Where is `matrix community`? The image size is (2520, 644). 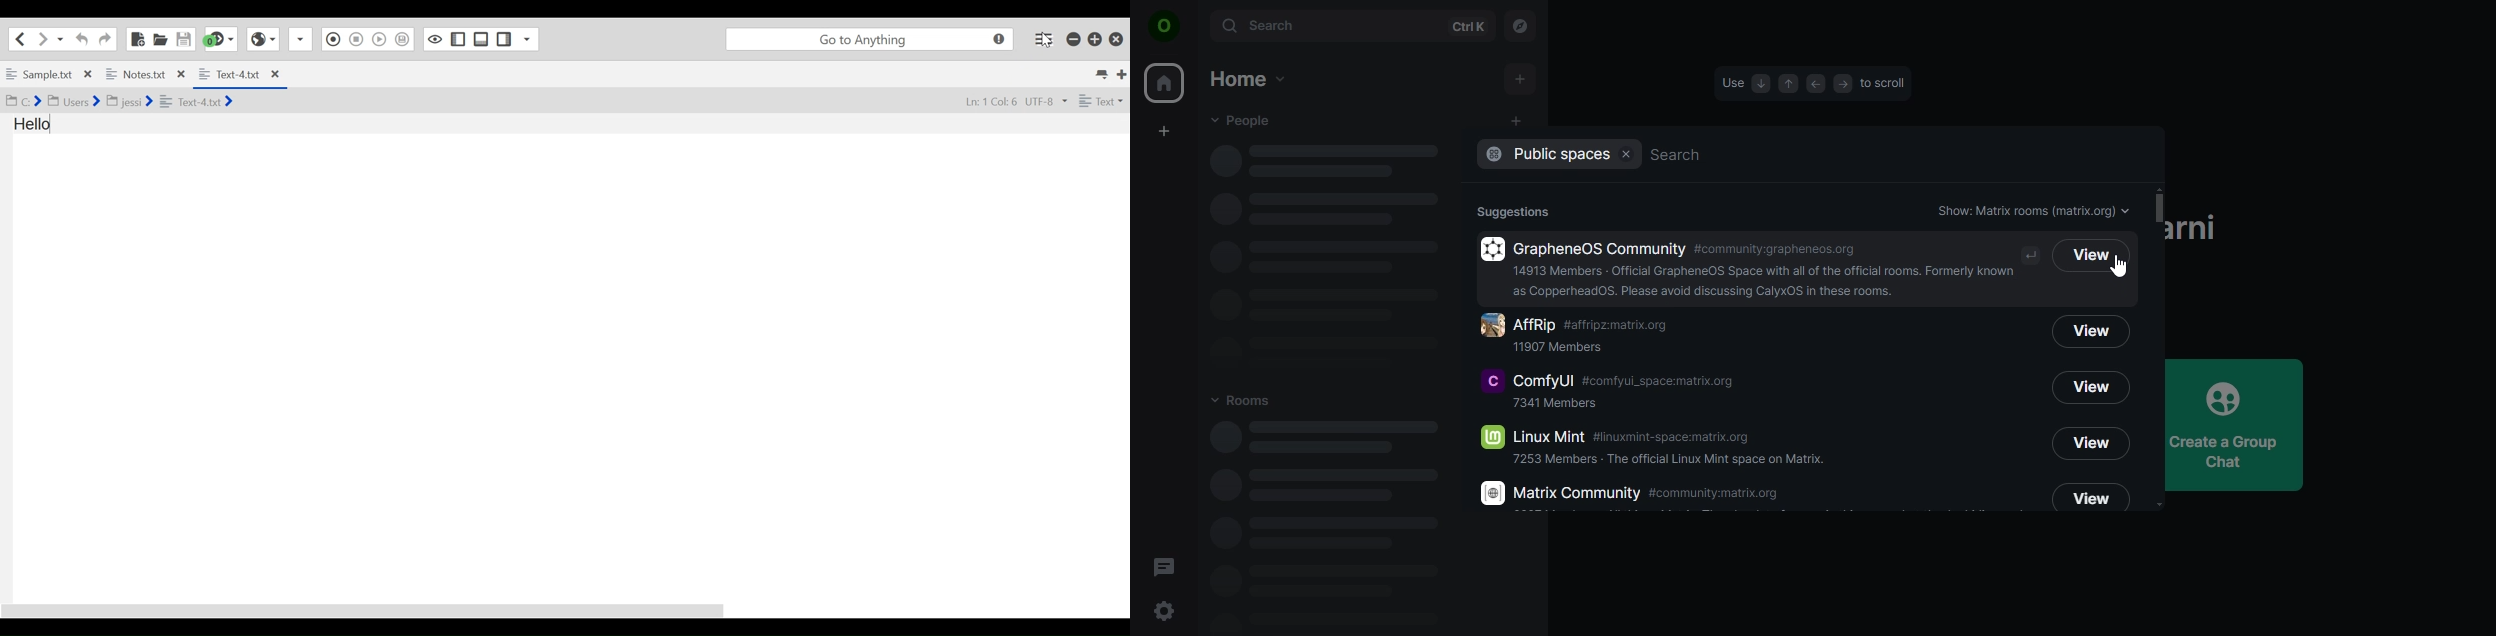
matrix community is located at coordinates (1646, 492).